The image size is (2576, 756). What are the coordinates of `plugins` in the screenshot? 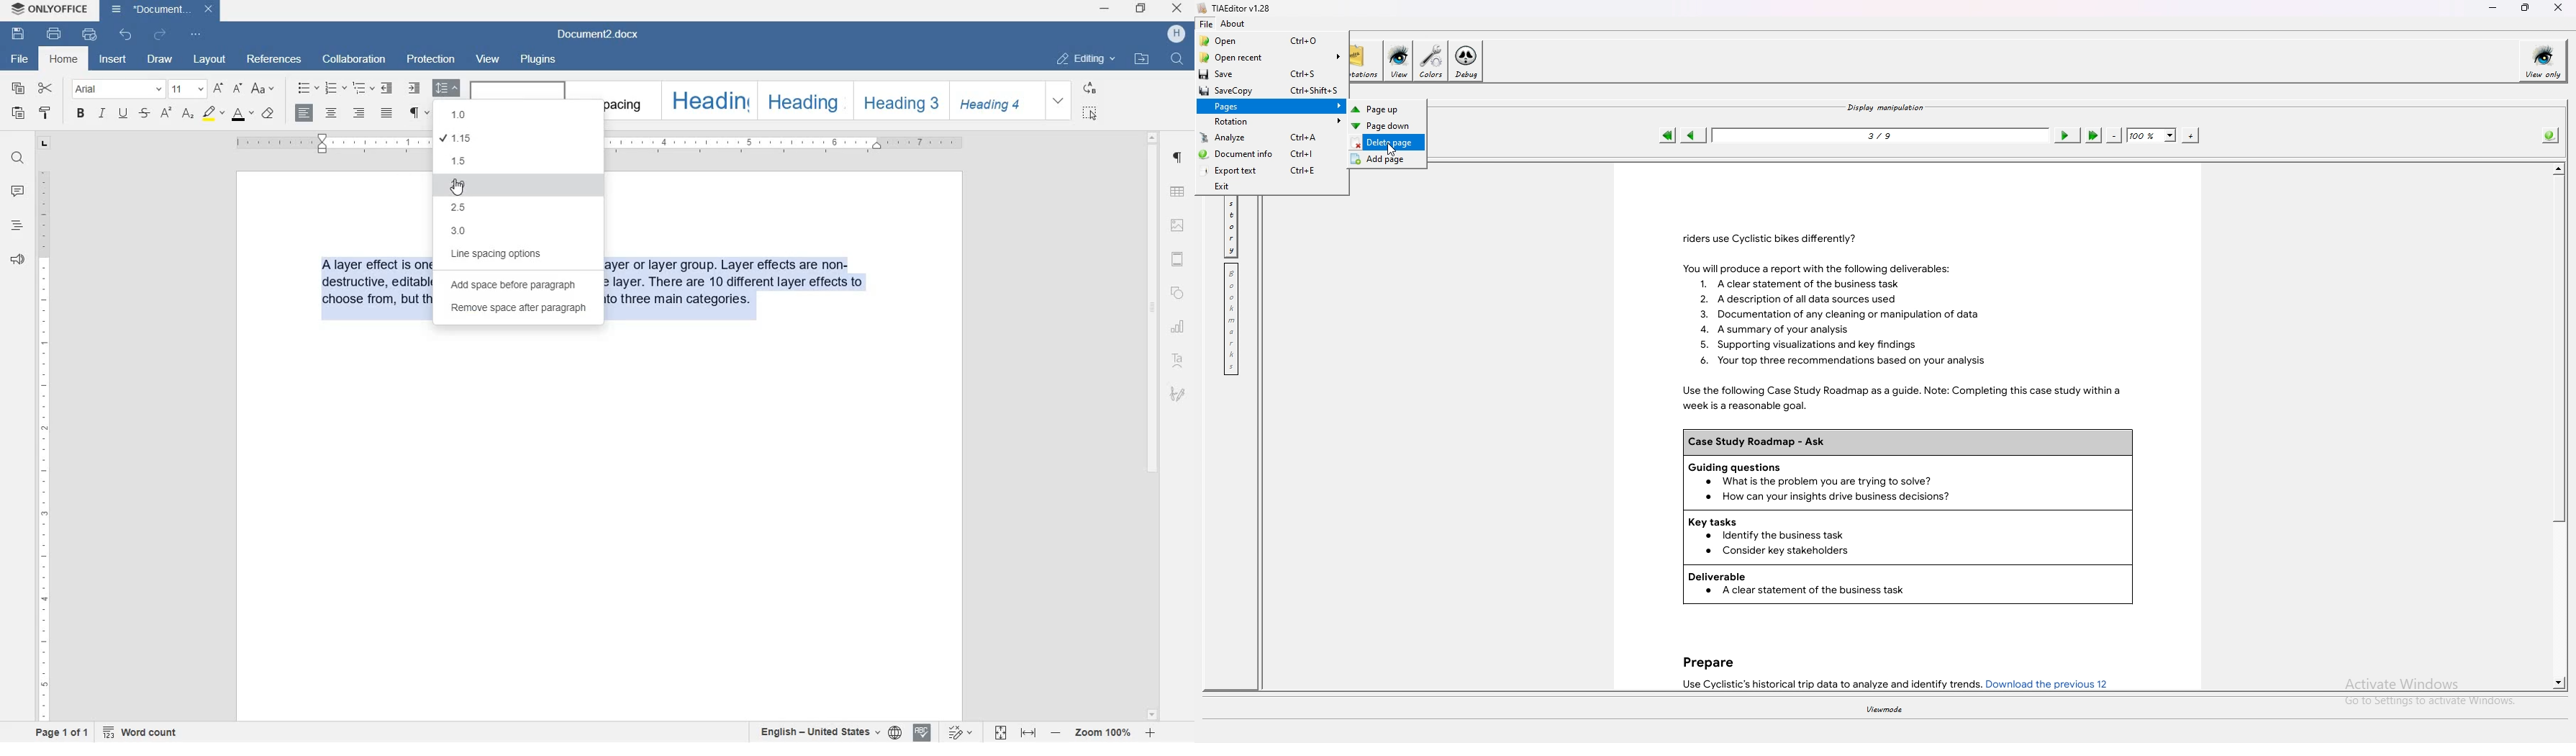 It's located at (543, 61).